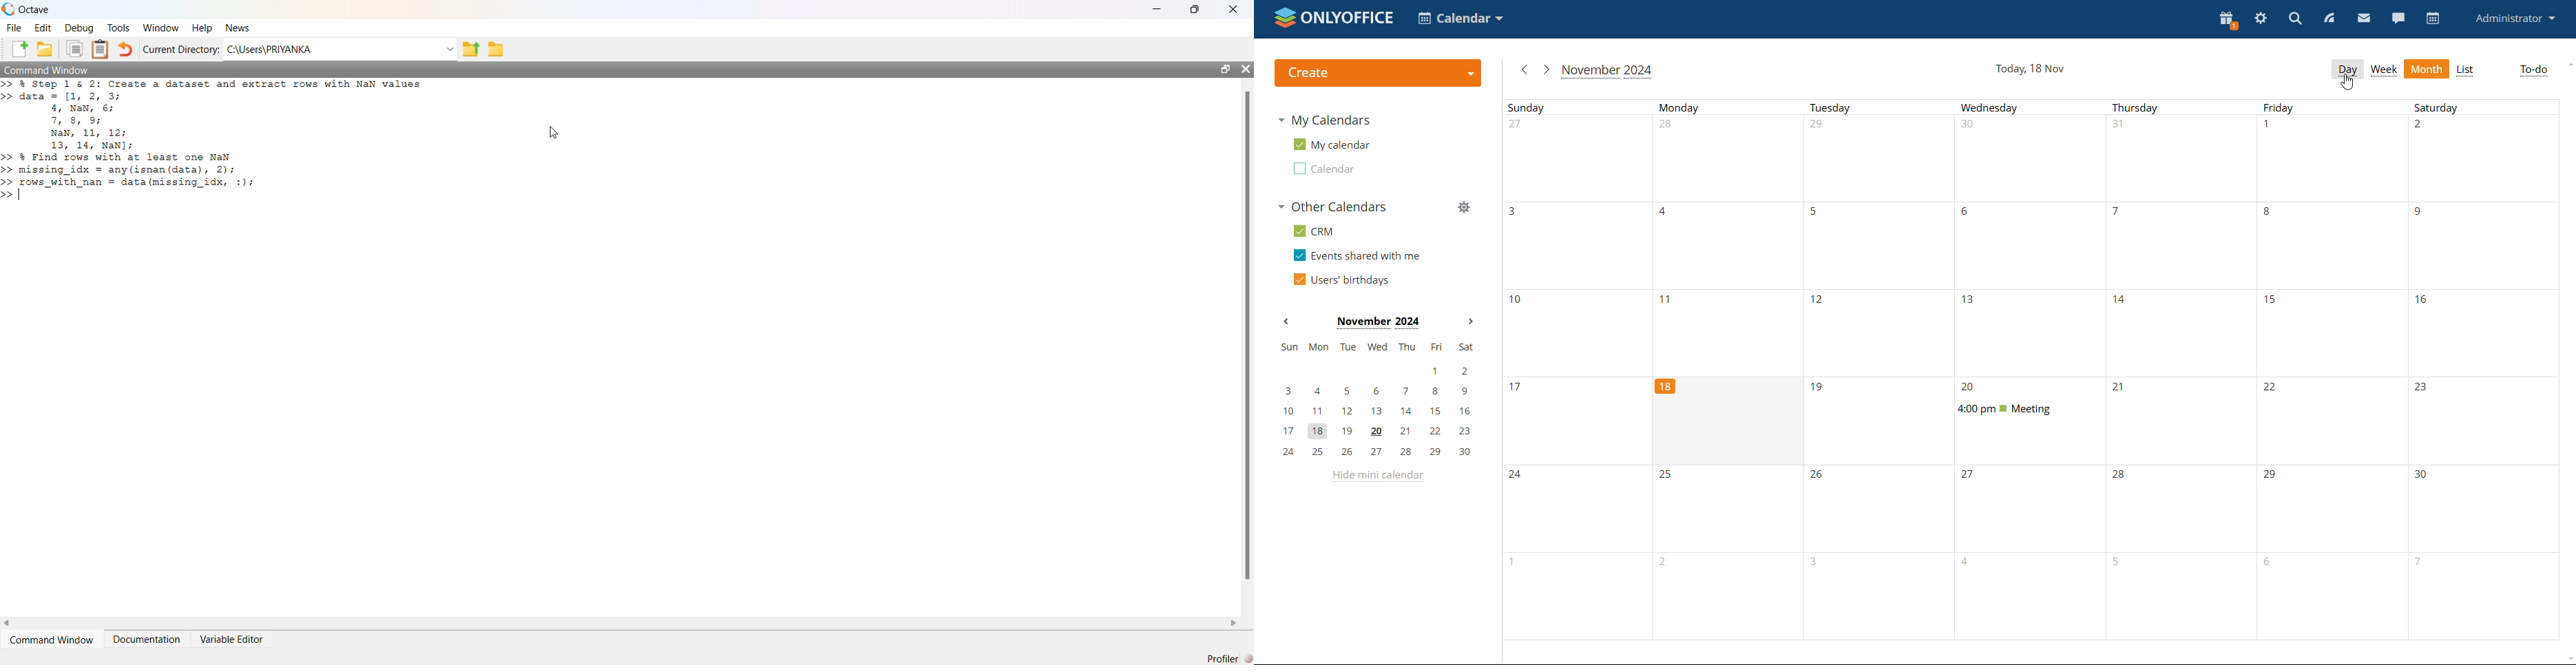  What do you see at coordinates (231, 640) in the screenshot?
I see `Variable Editor` at bounding box center [231, 640].